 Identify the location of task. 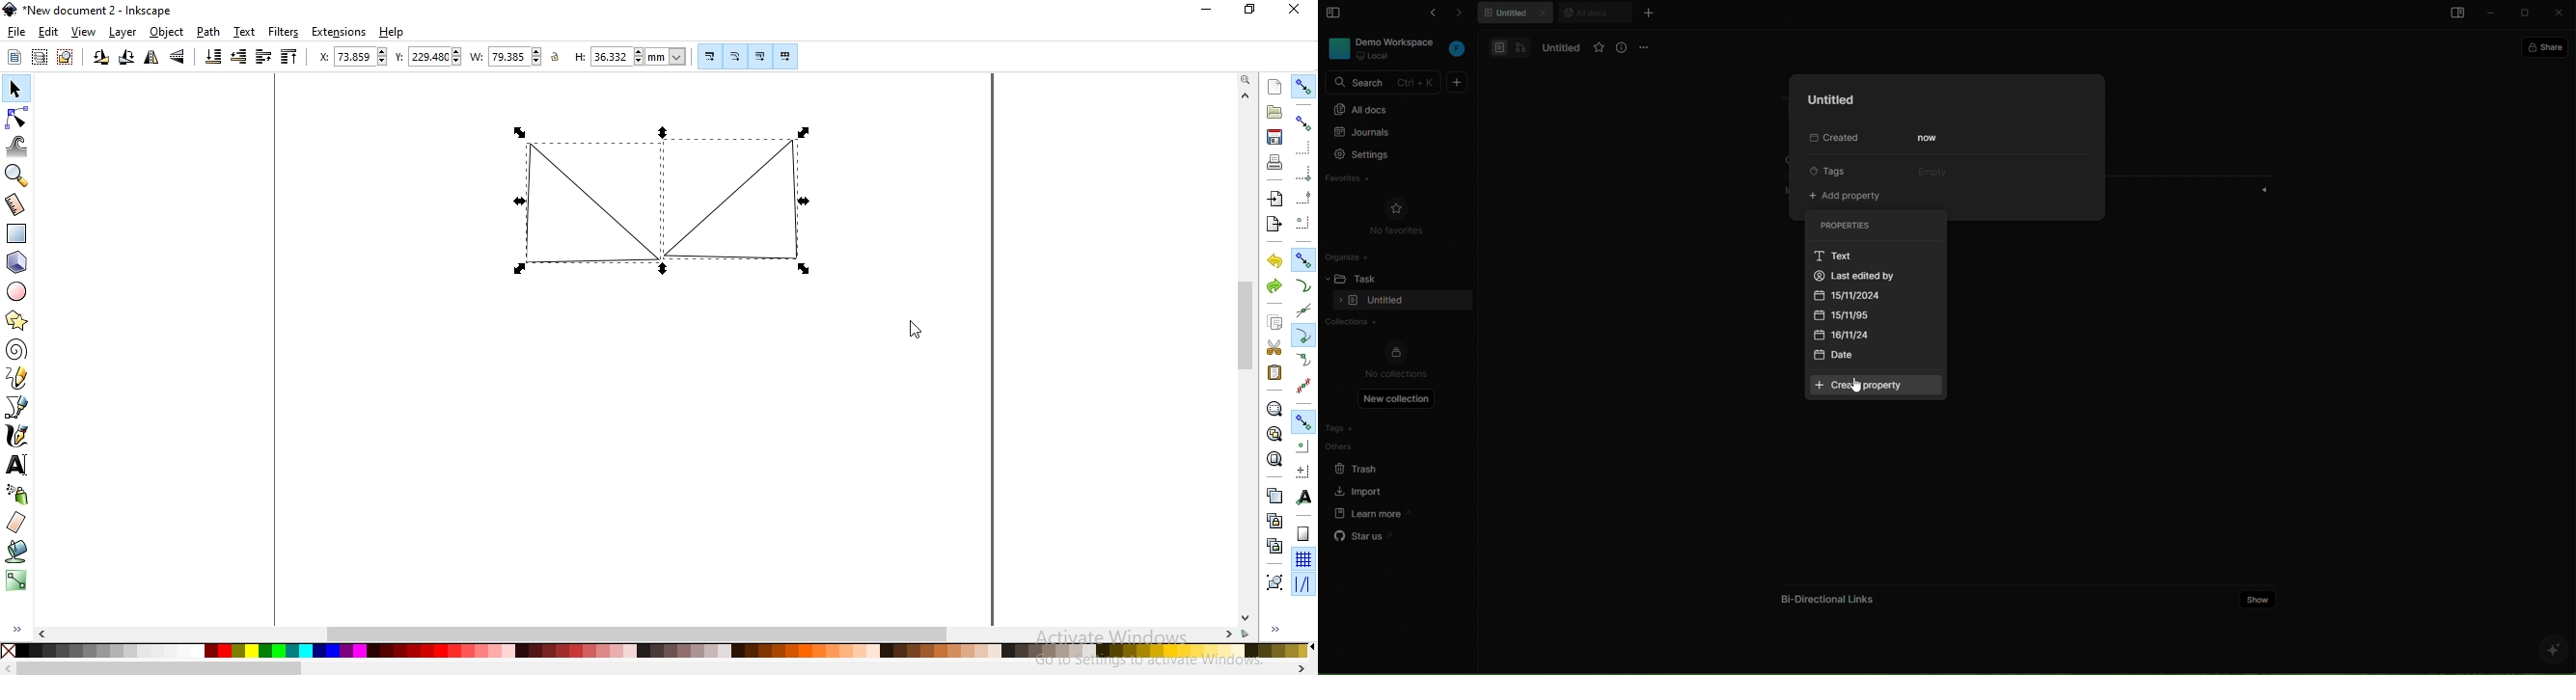
(1371, 277).